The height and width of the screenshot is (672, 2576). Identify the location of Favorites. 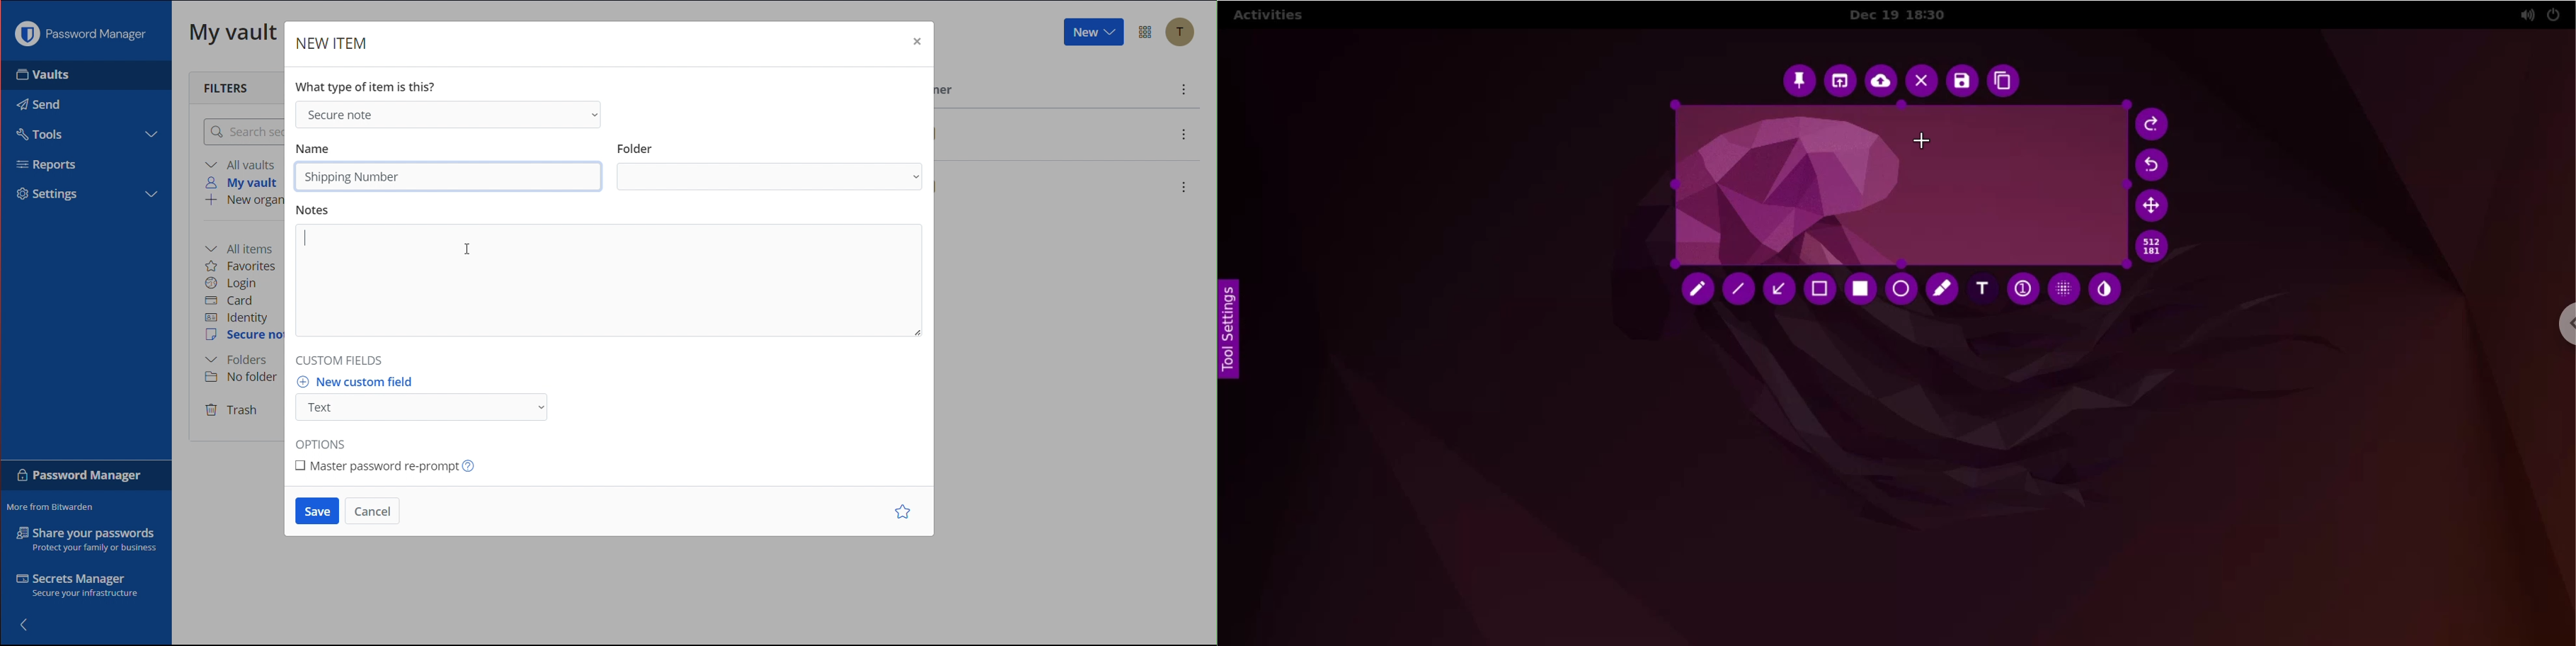
(241, 265).